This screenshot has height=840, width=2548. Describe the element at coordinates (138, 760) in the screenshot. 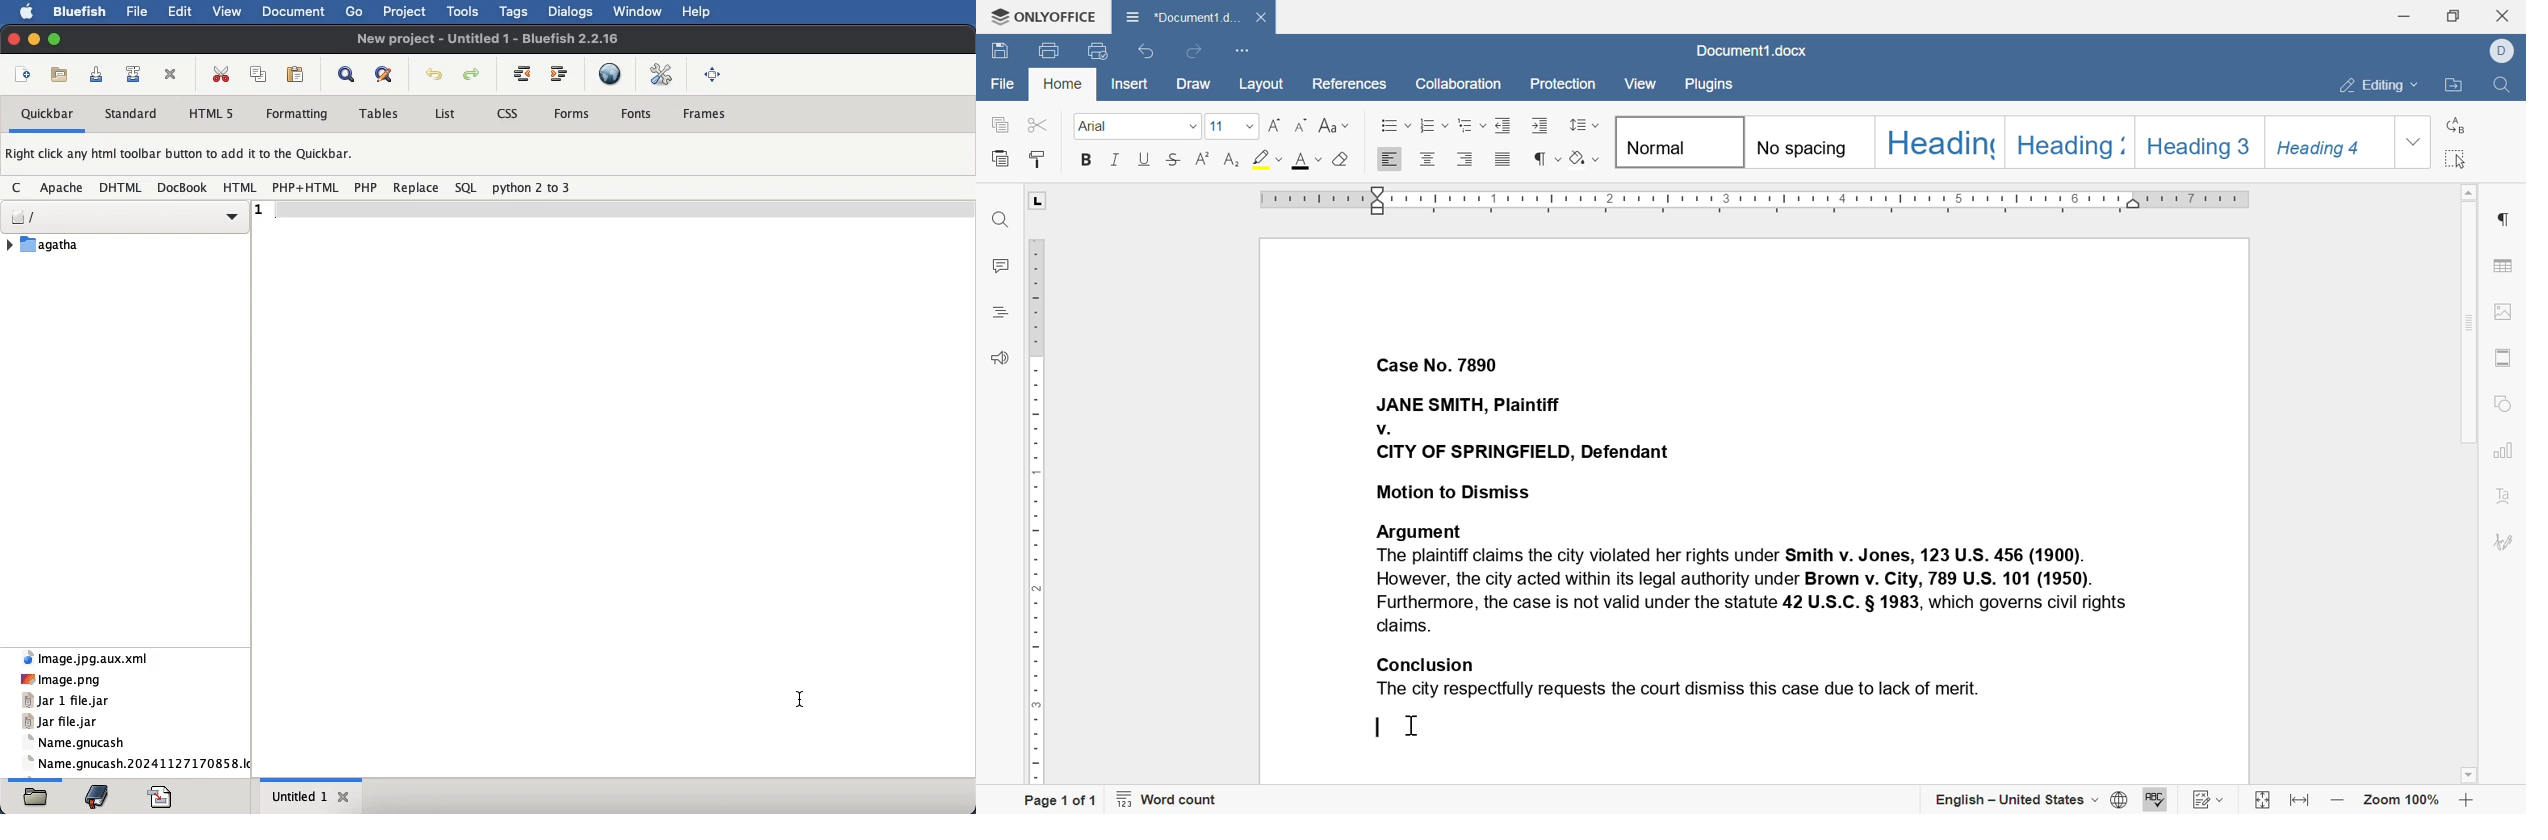

I see `Name.anucash.20241127170858.k` at that location.